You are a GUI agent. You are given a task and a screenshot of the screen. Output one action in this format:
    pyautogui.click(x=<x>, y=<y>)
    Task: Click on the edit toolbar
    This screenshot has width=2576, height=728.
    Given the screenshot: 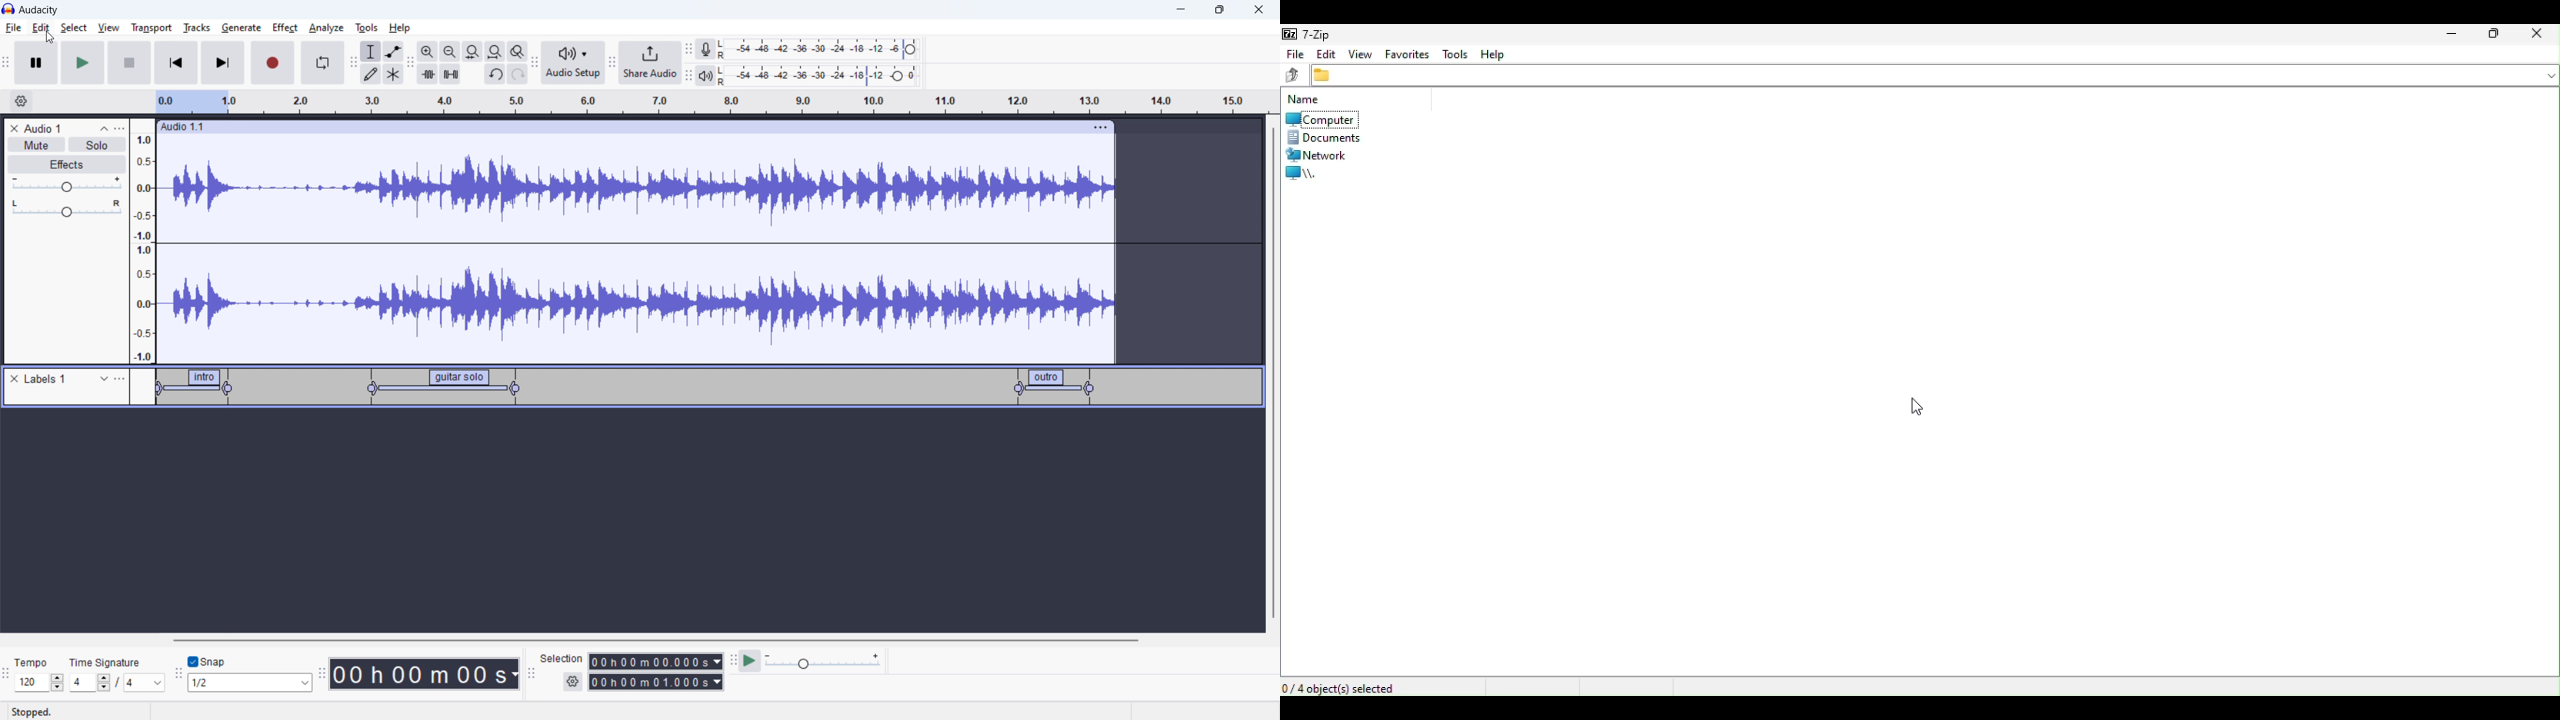 What is the action you would take?
    pyautogui.click(x=410, y=63)
    